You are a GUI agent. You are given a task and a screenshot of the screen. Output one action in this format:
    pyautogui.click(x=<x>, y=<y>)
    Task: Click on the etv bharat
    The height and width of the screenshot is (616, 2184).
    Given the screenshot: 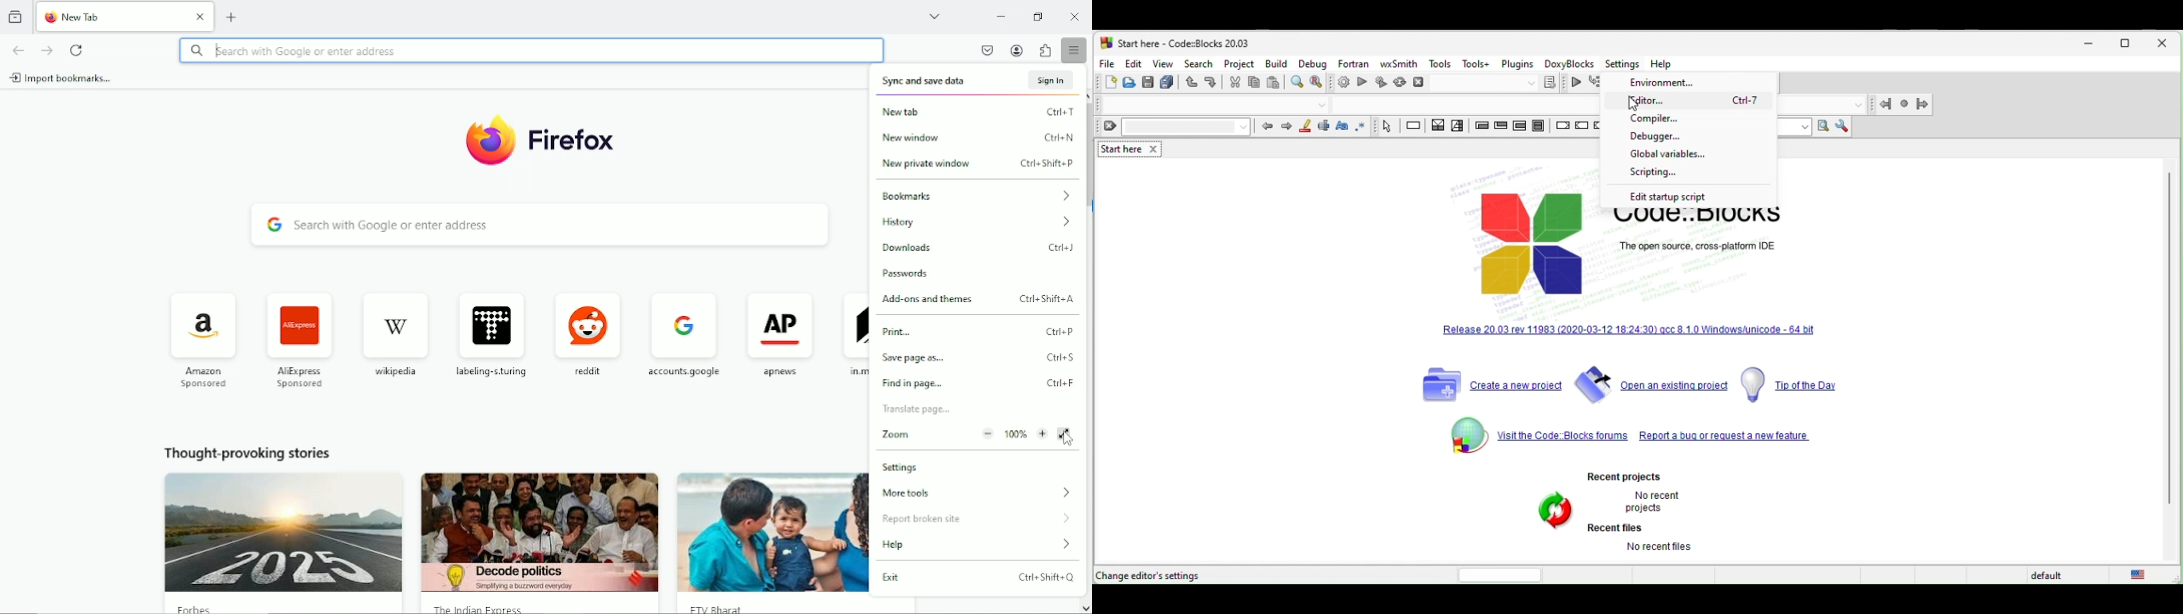 What is the action you would take?
    pyautogui.click(x=729, y=607)
    